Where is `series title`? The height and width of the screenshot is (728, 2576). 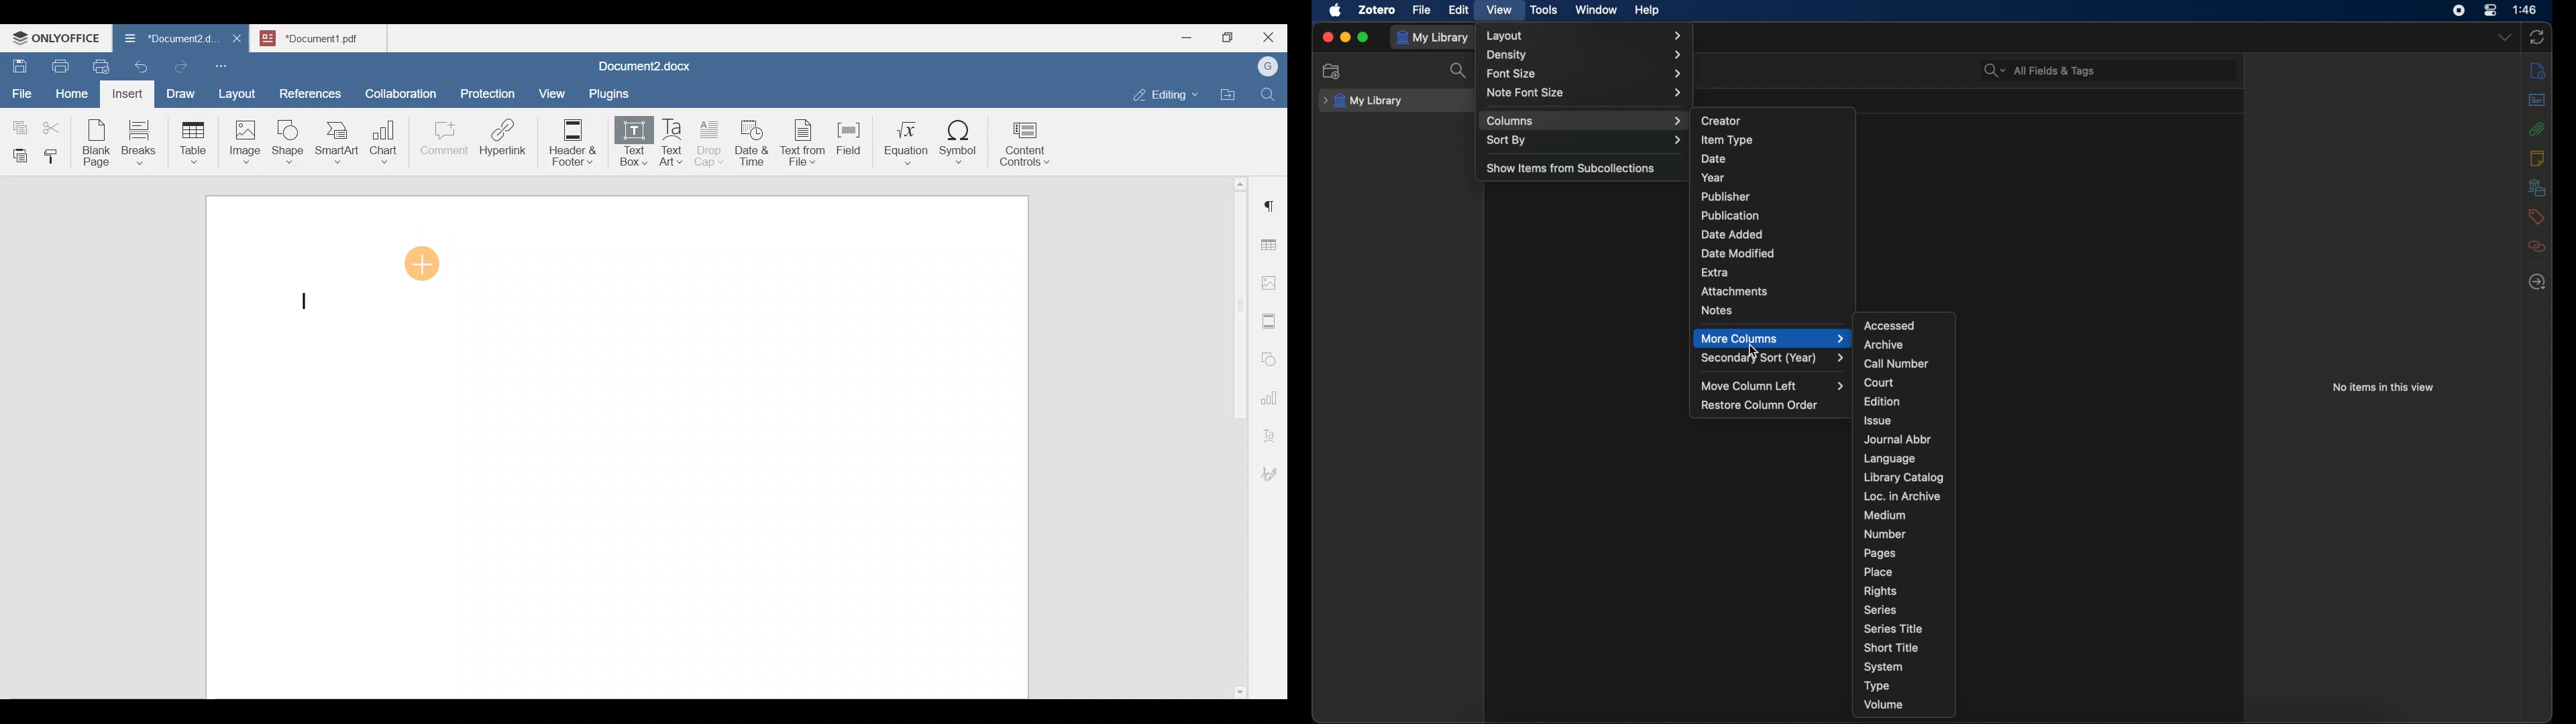 series title is located at coordinates (1895, 628).